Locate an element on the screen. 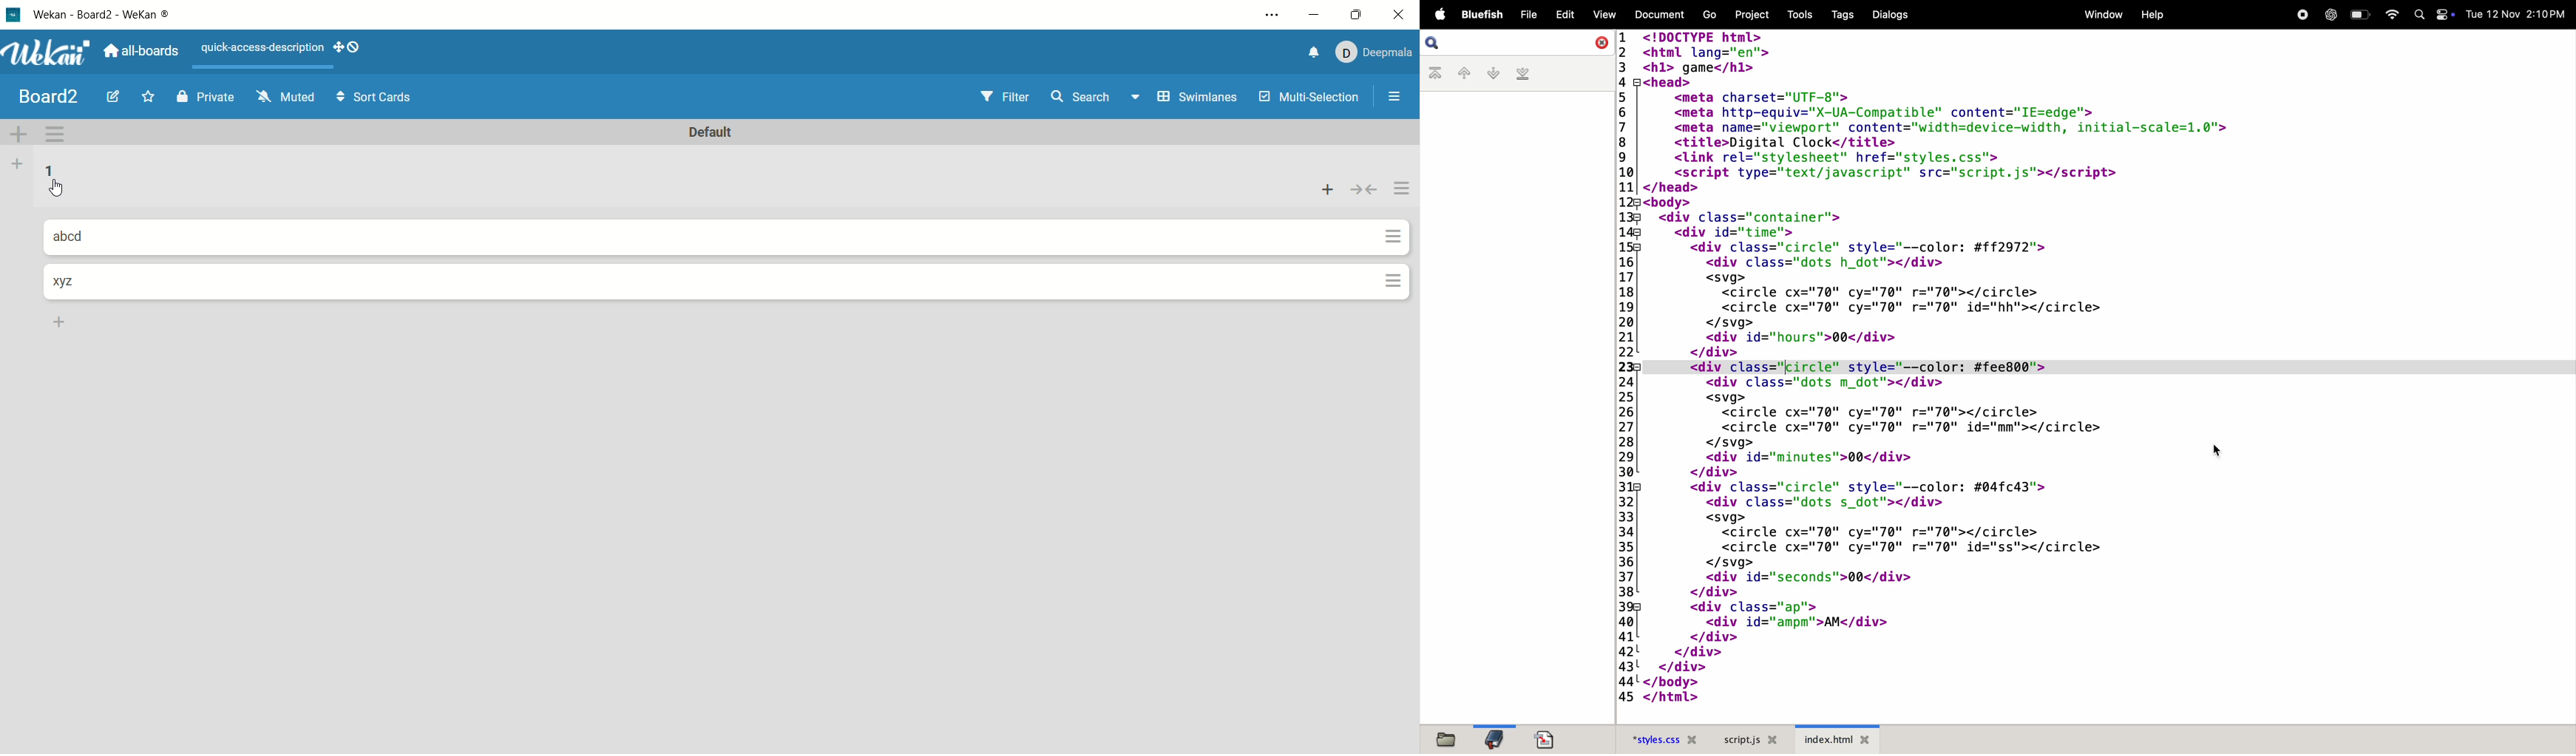 Image resolution: width=2576 pixels, height=756 pixels. title is located at coordinates (50, 95).